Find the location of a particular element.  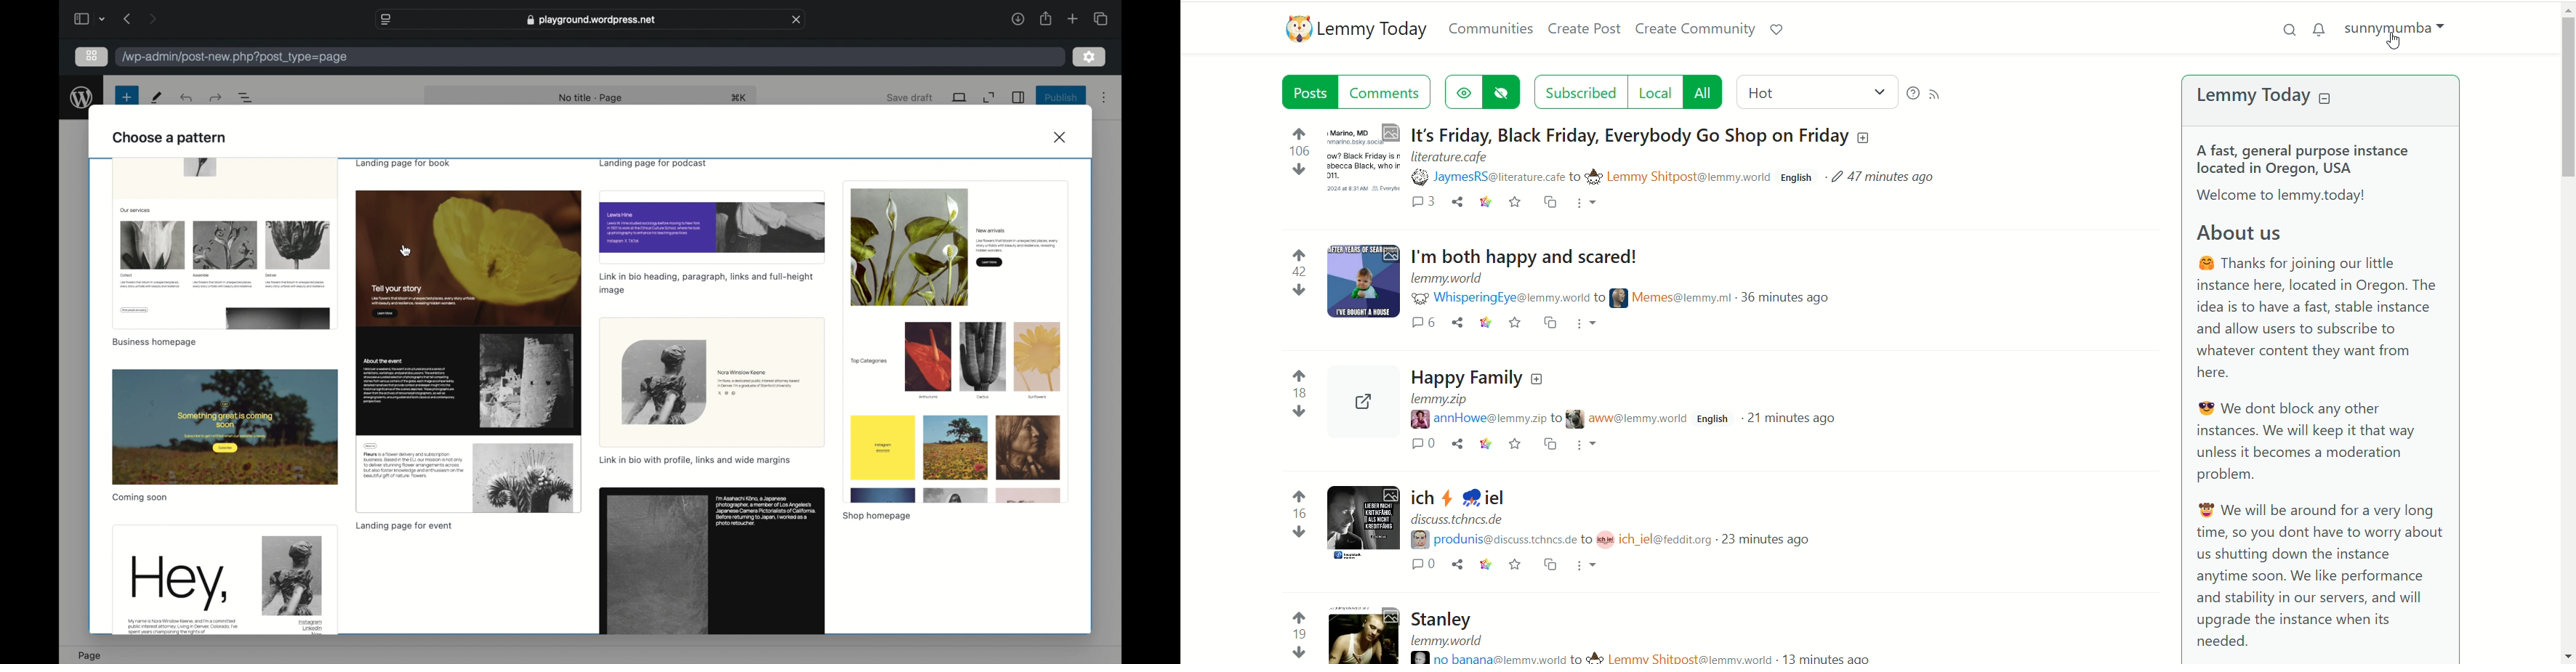

tab group picker is located at coordinates (103, 18).